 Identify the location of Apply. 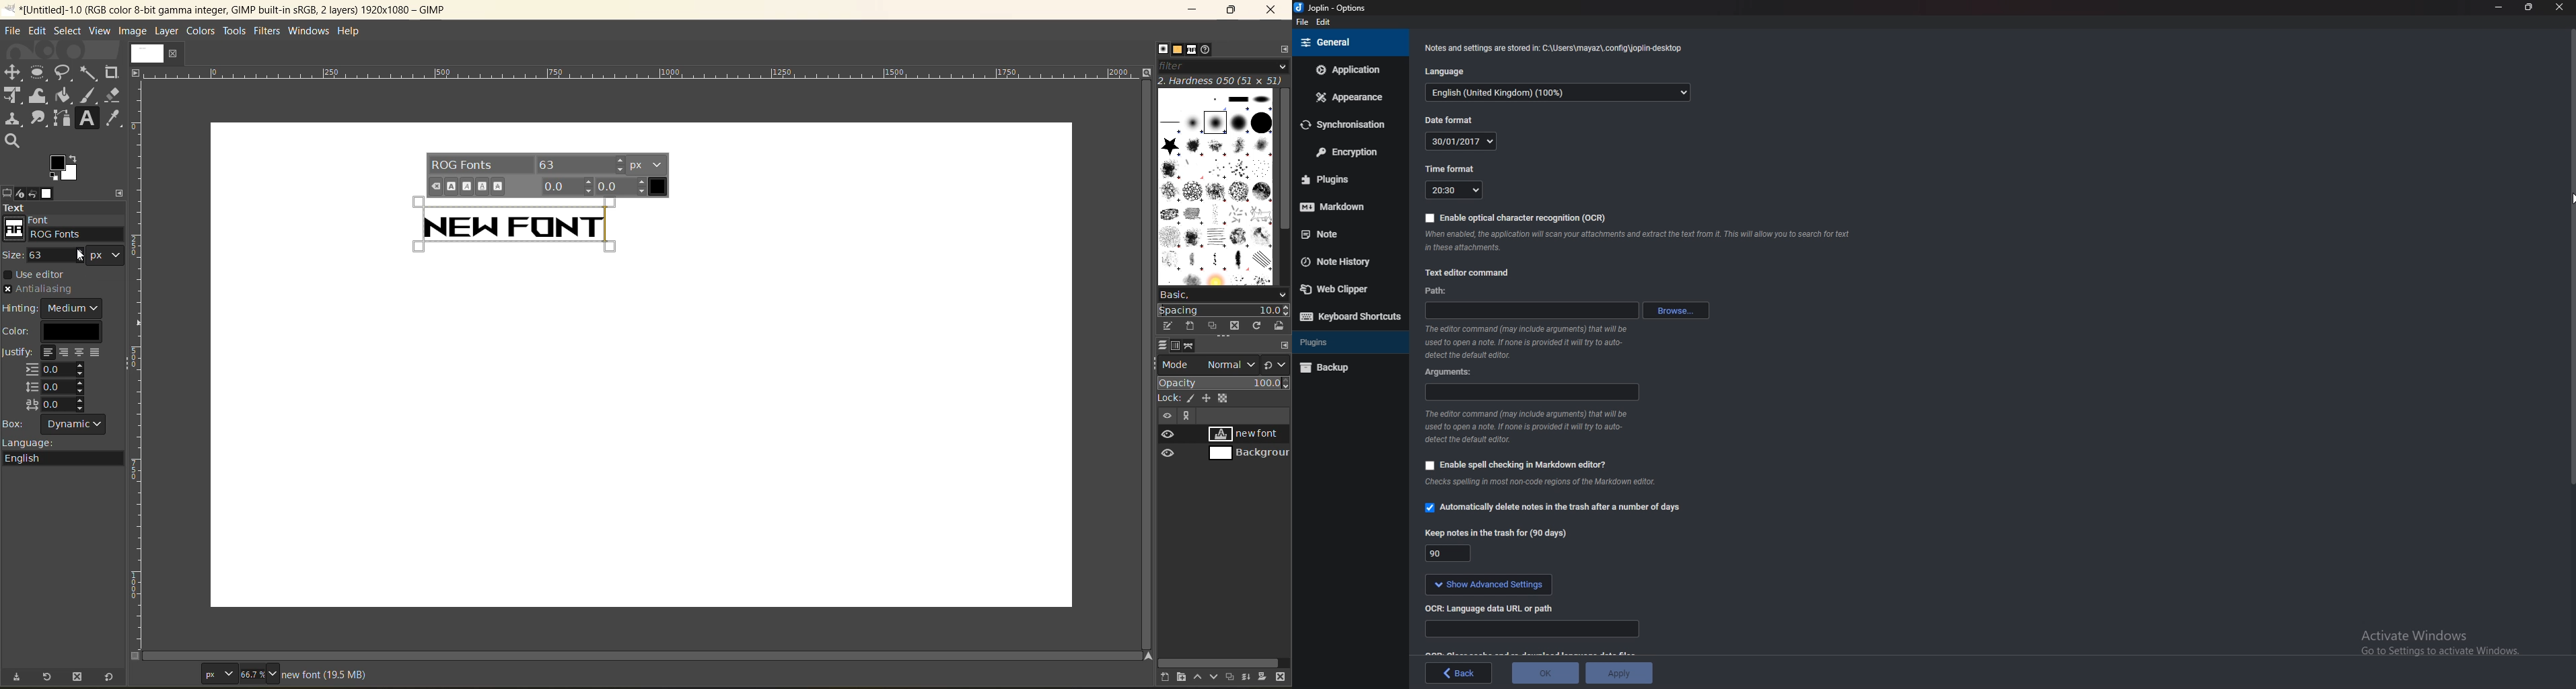
(1619, 674).